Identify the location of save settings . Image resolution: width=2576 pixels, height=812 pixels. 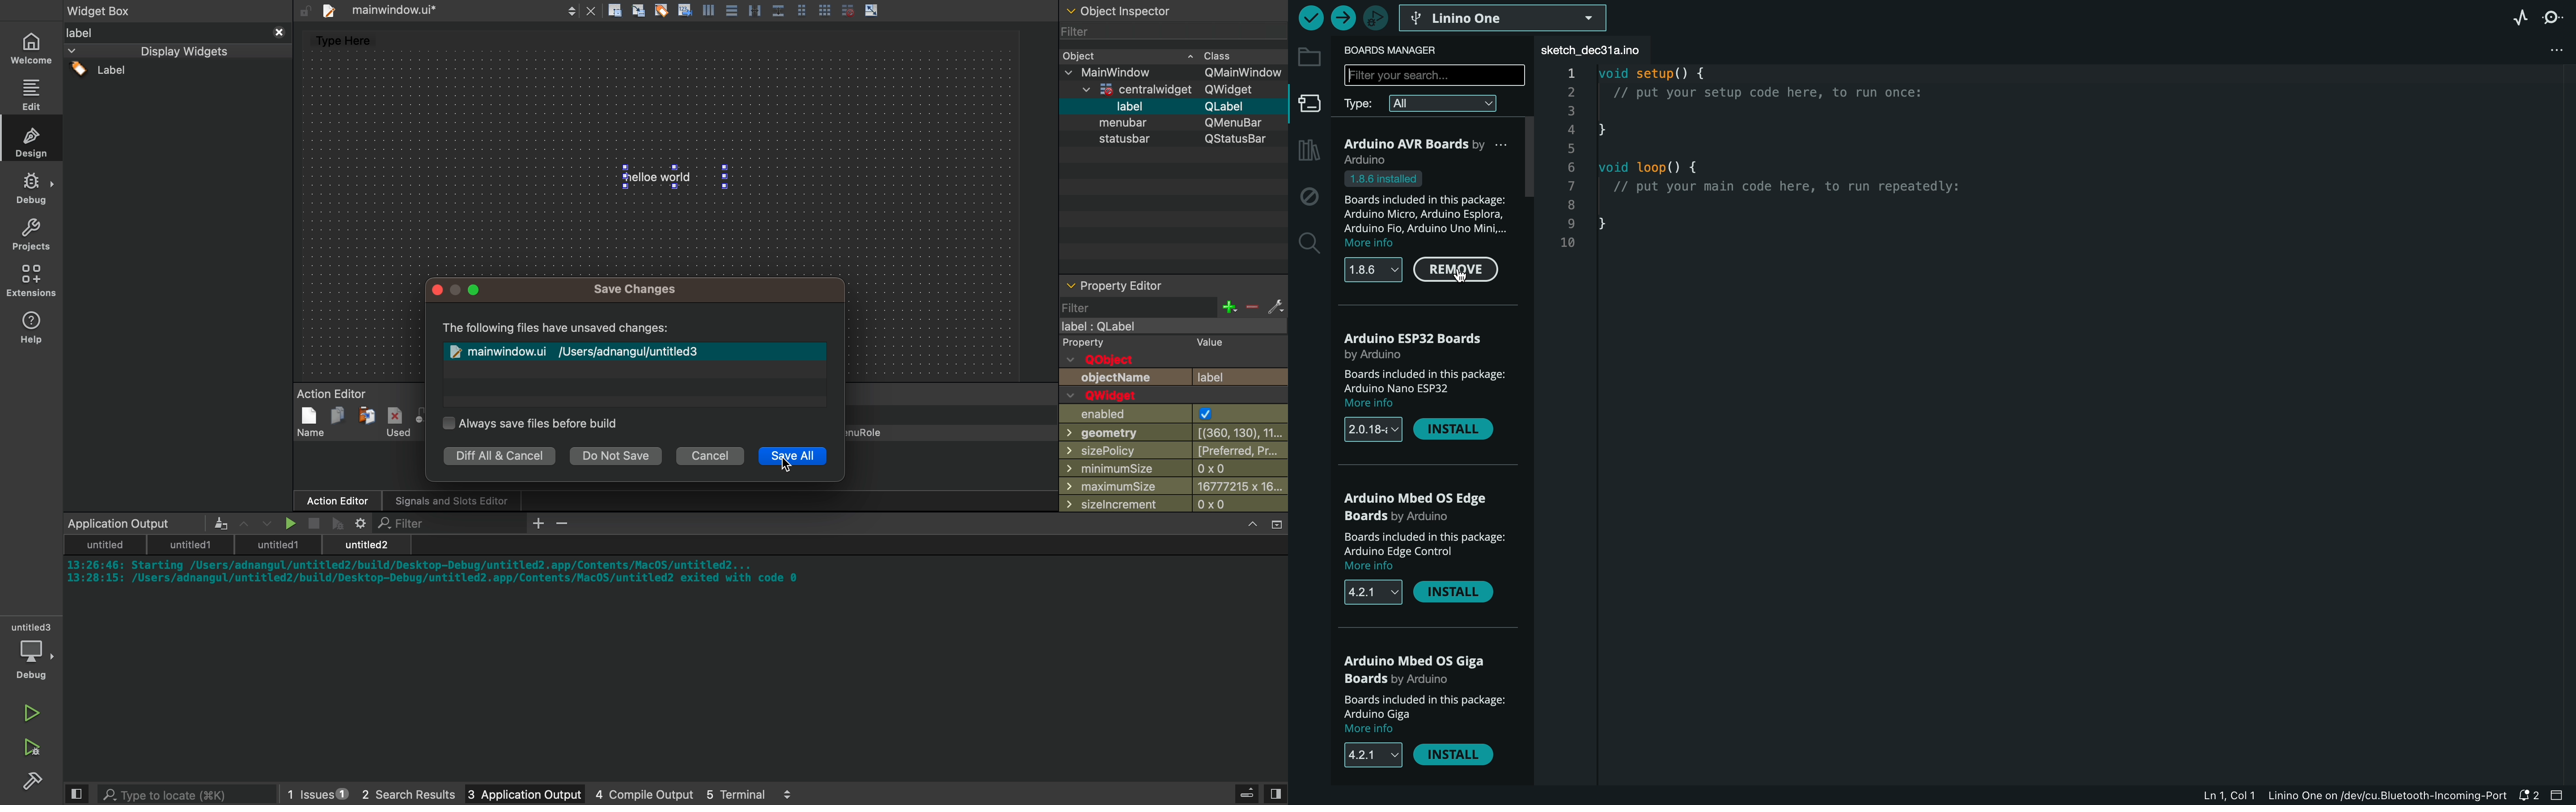
(532, 423).